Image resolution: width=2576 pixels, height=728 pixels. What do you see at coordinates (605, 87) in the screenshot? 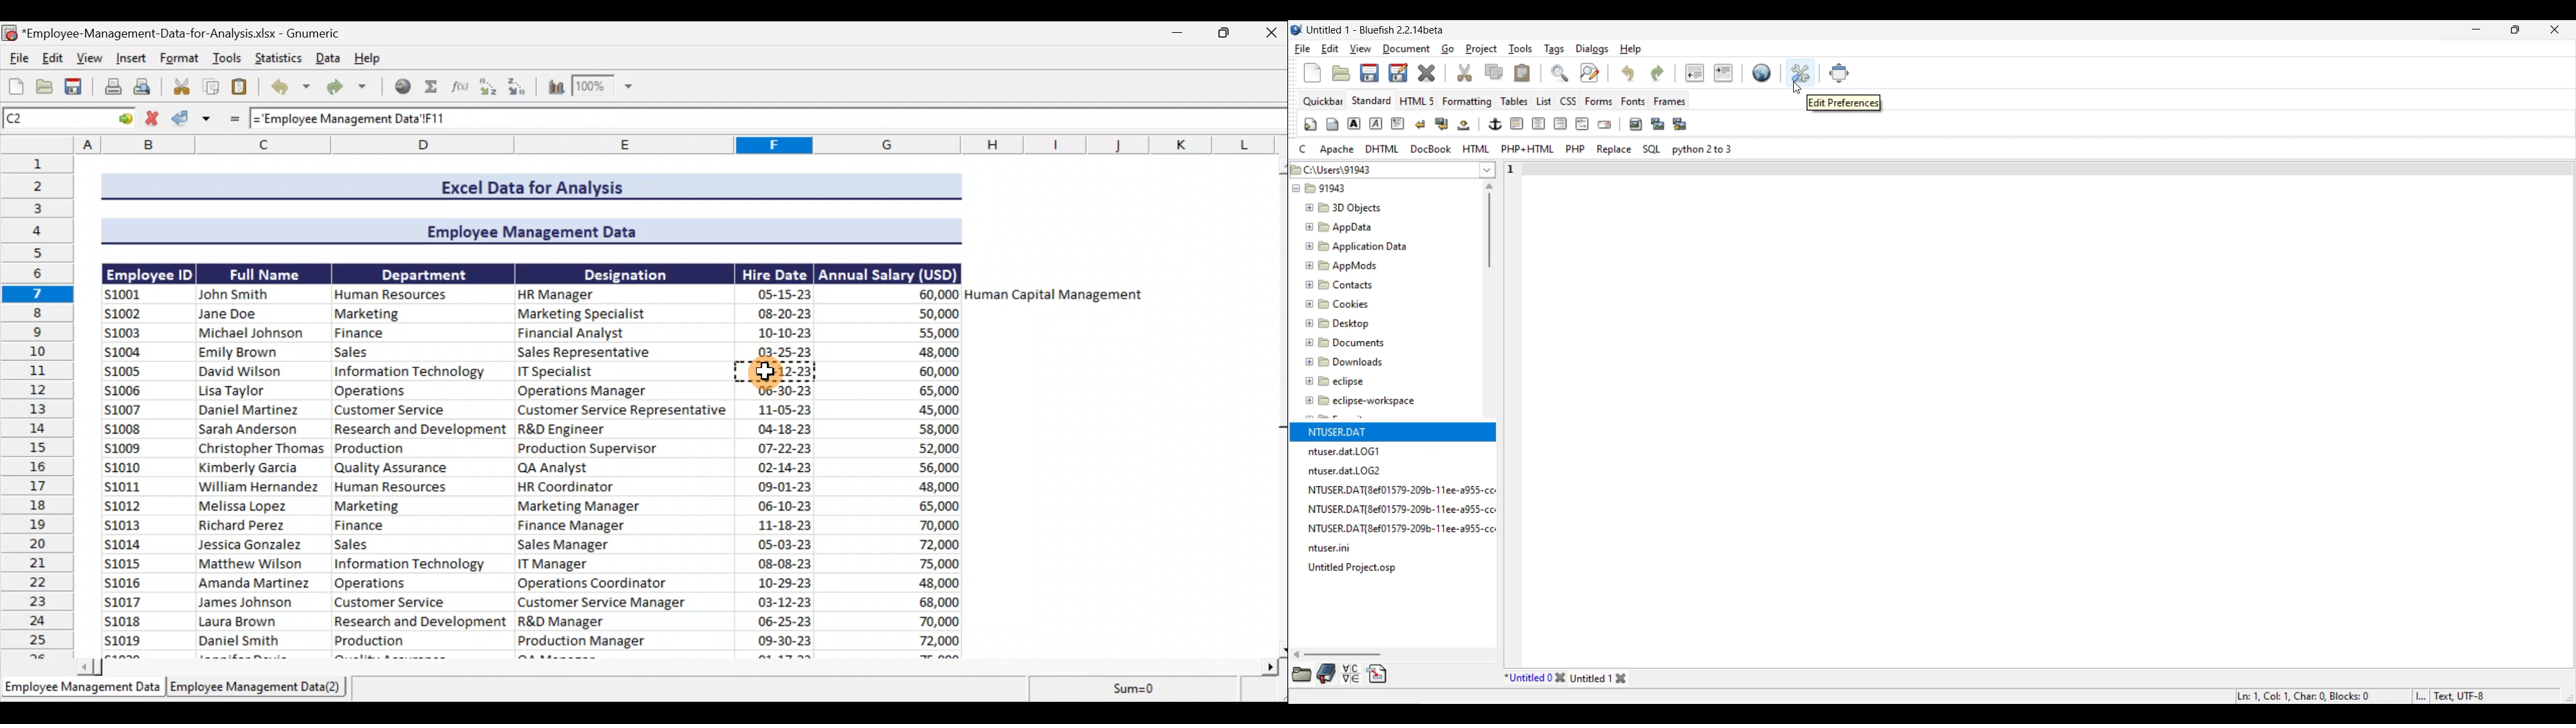
I see `Zoom` at bounding box center [605, 87].